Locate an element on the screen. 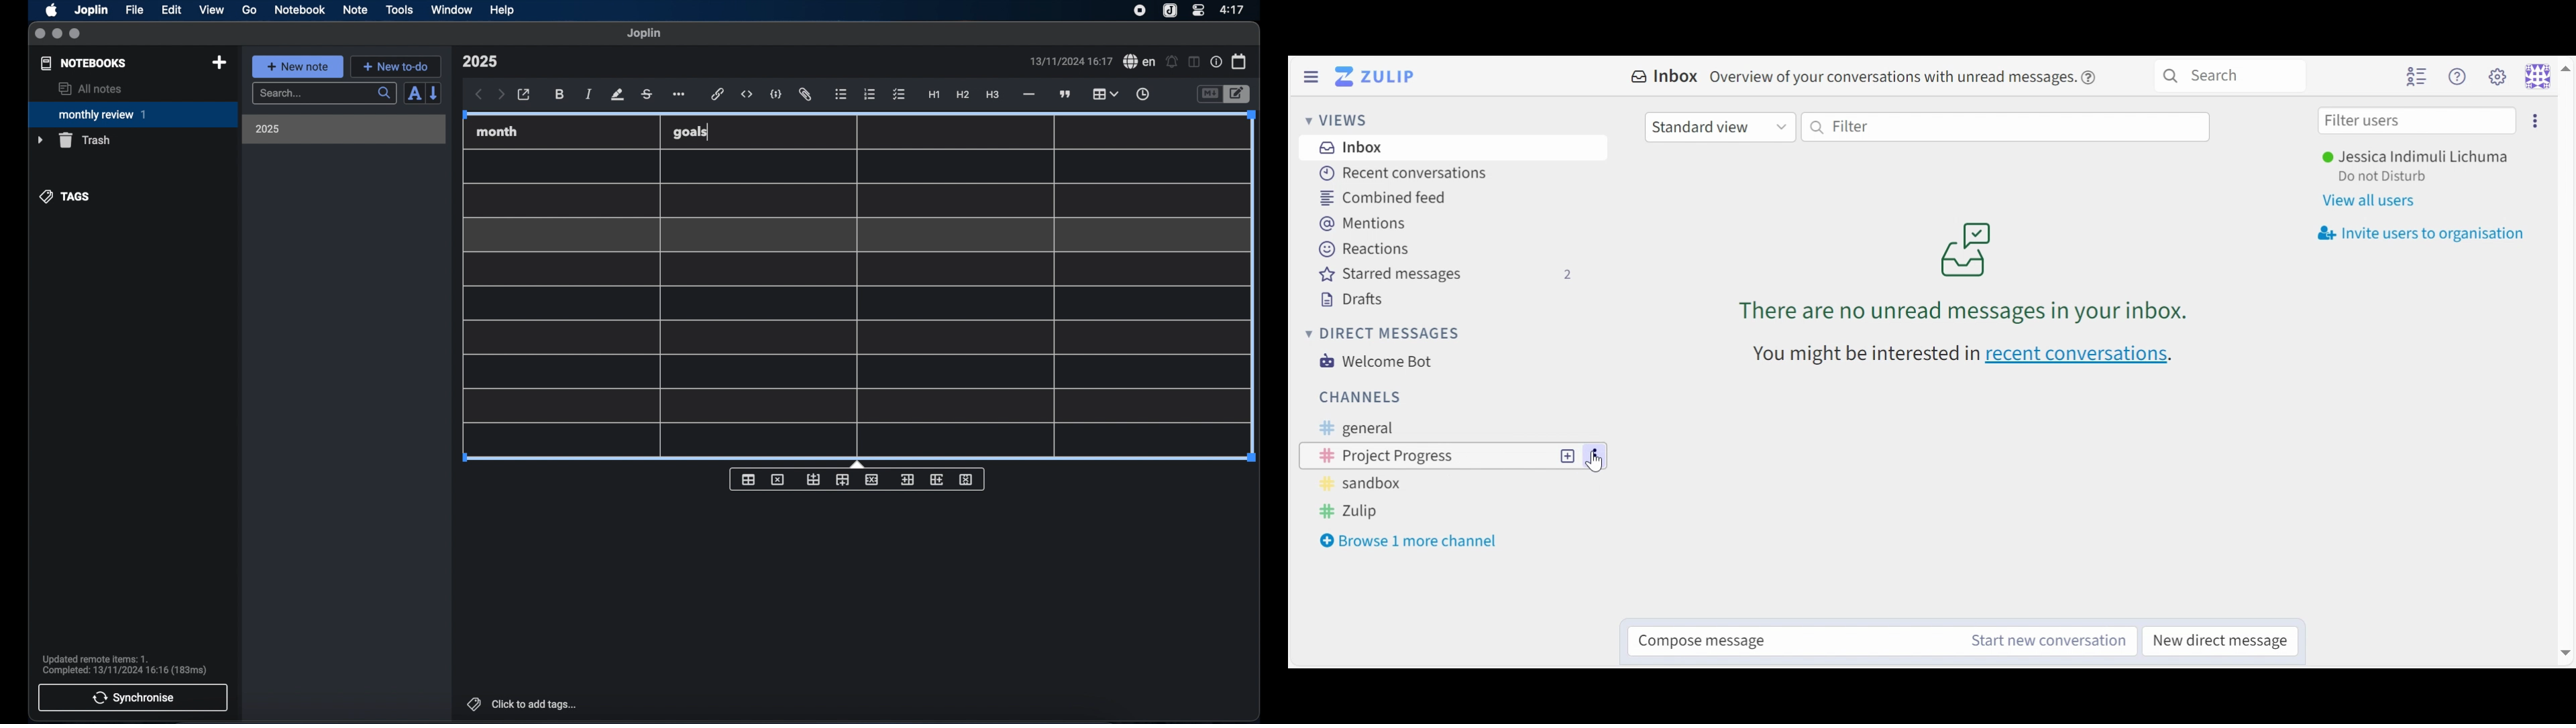  insert column before is located at coordinates (907, 480).